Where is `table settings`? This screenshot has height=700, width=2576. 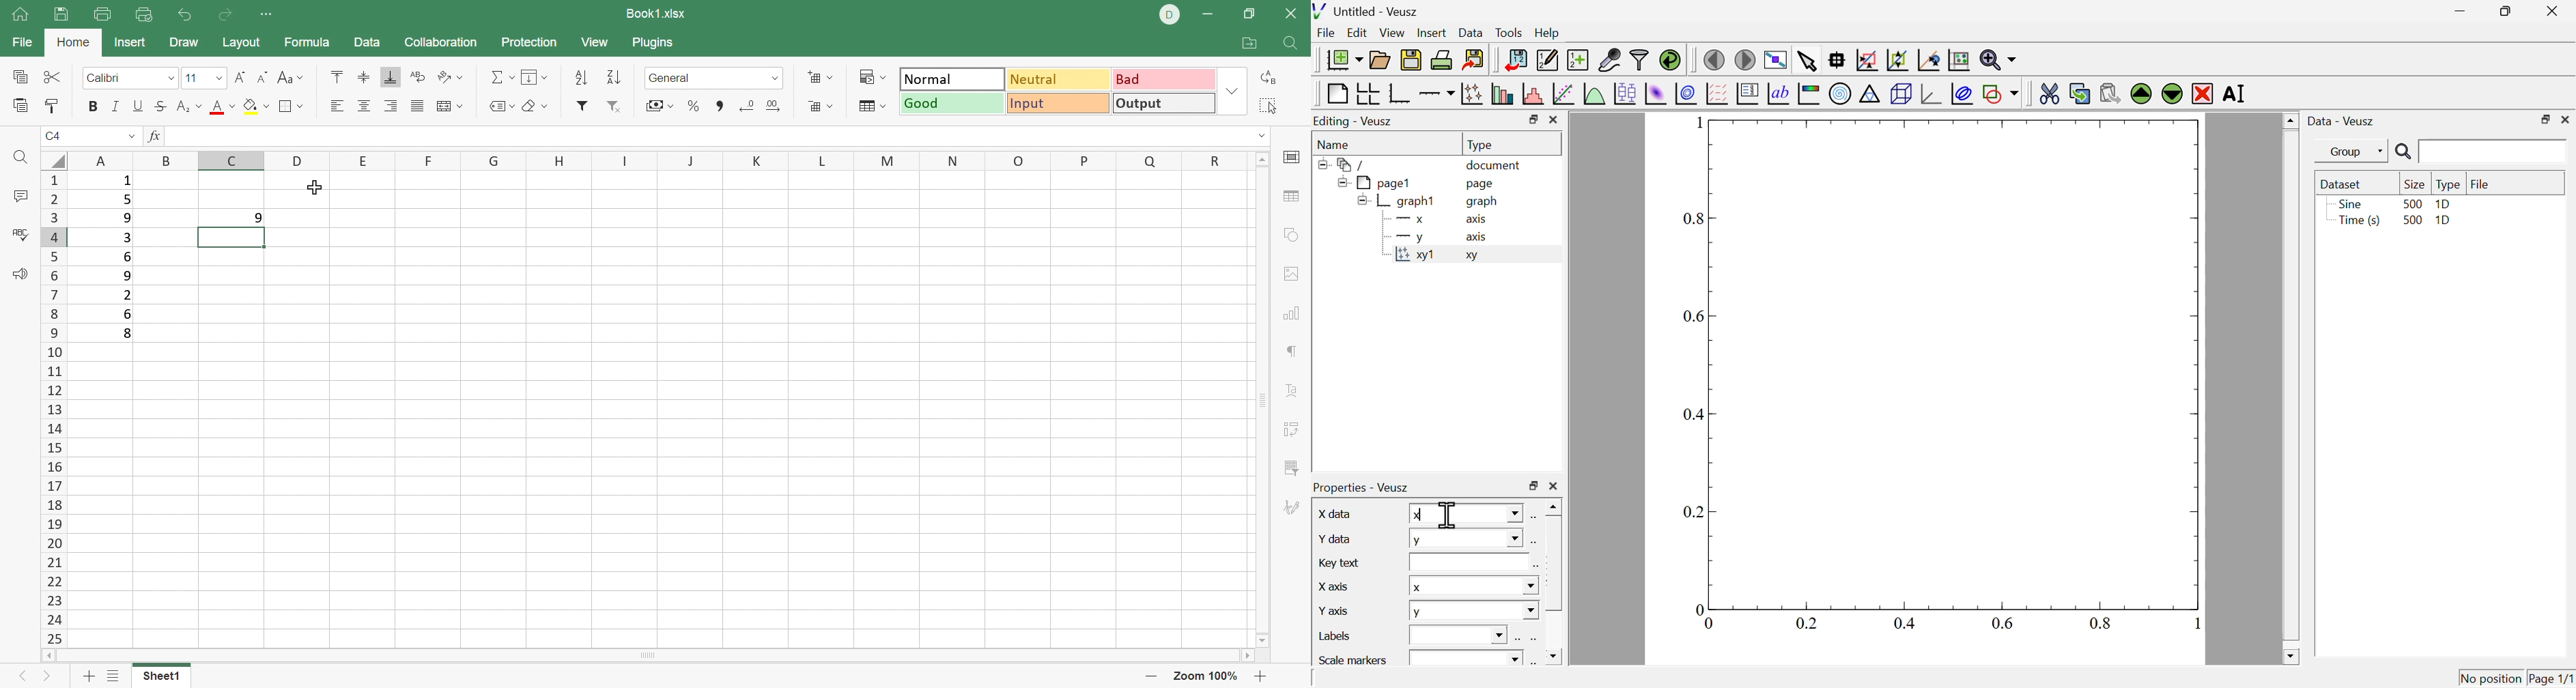
table settings is located at coordinates (1293, 195).